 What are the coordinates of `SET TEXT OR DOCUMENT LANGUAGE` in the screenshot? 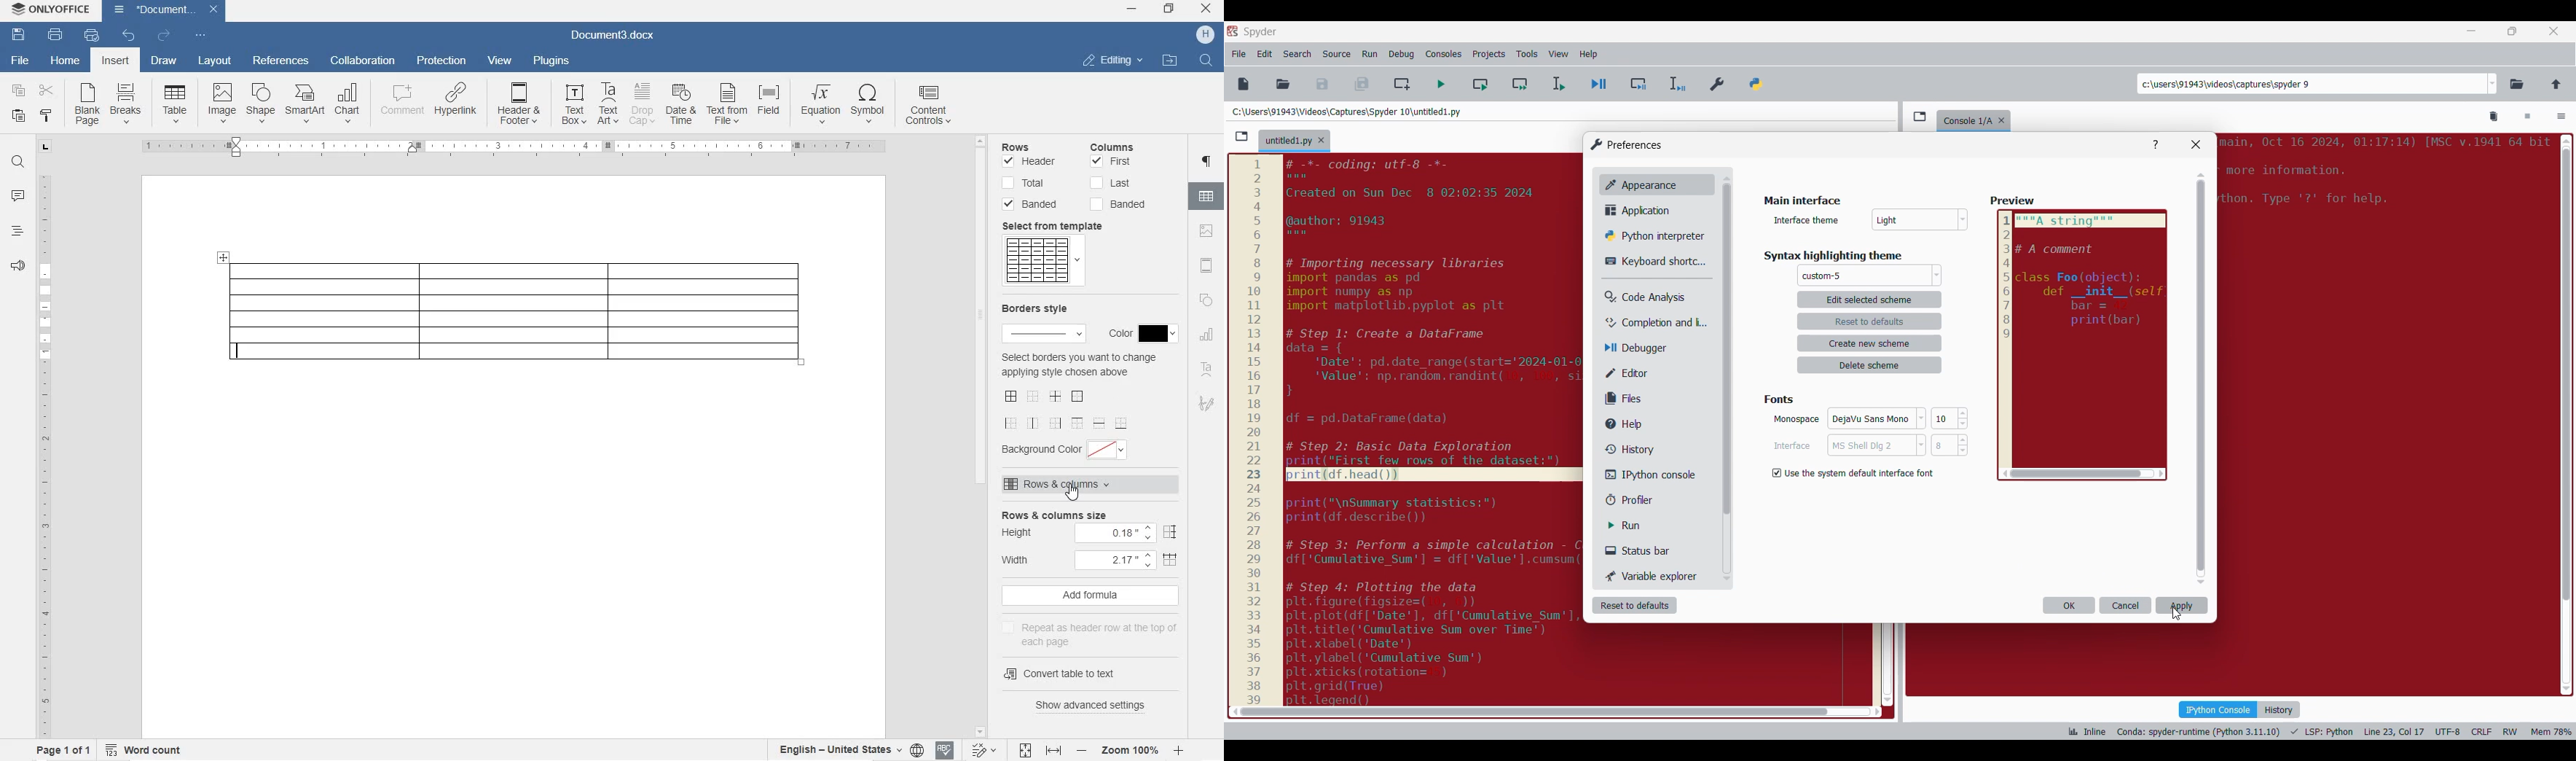 It's located at (849, 749).